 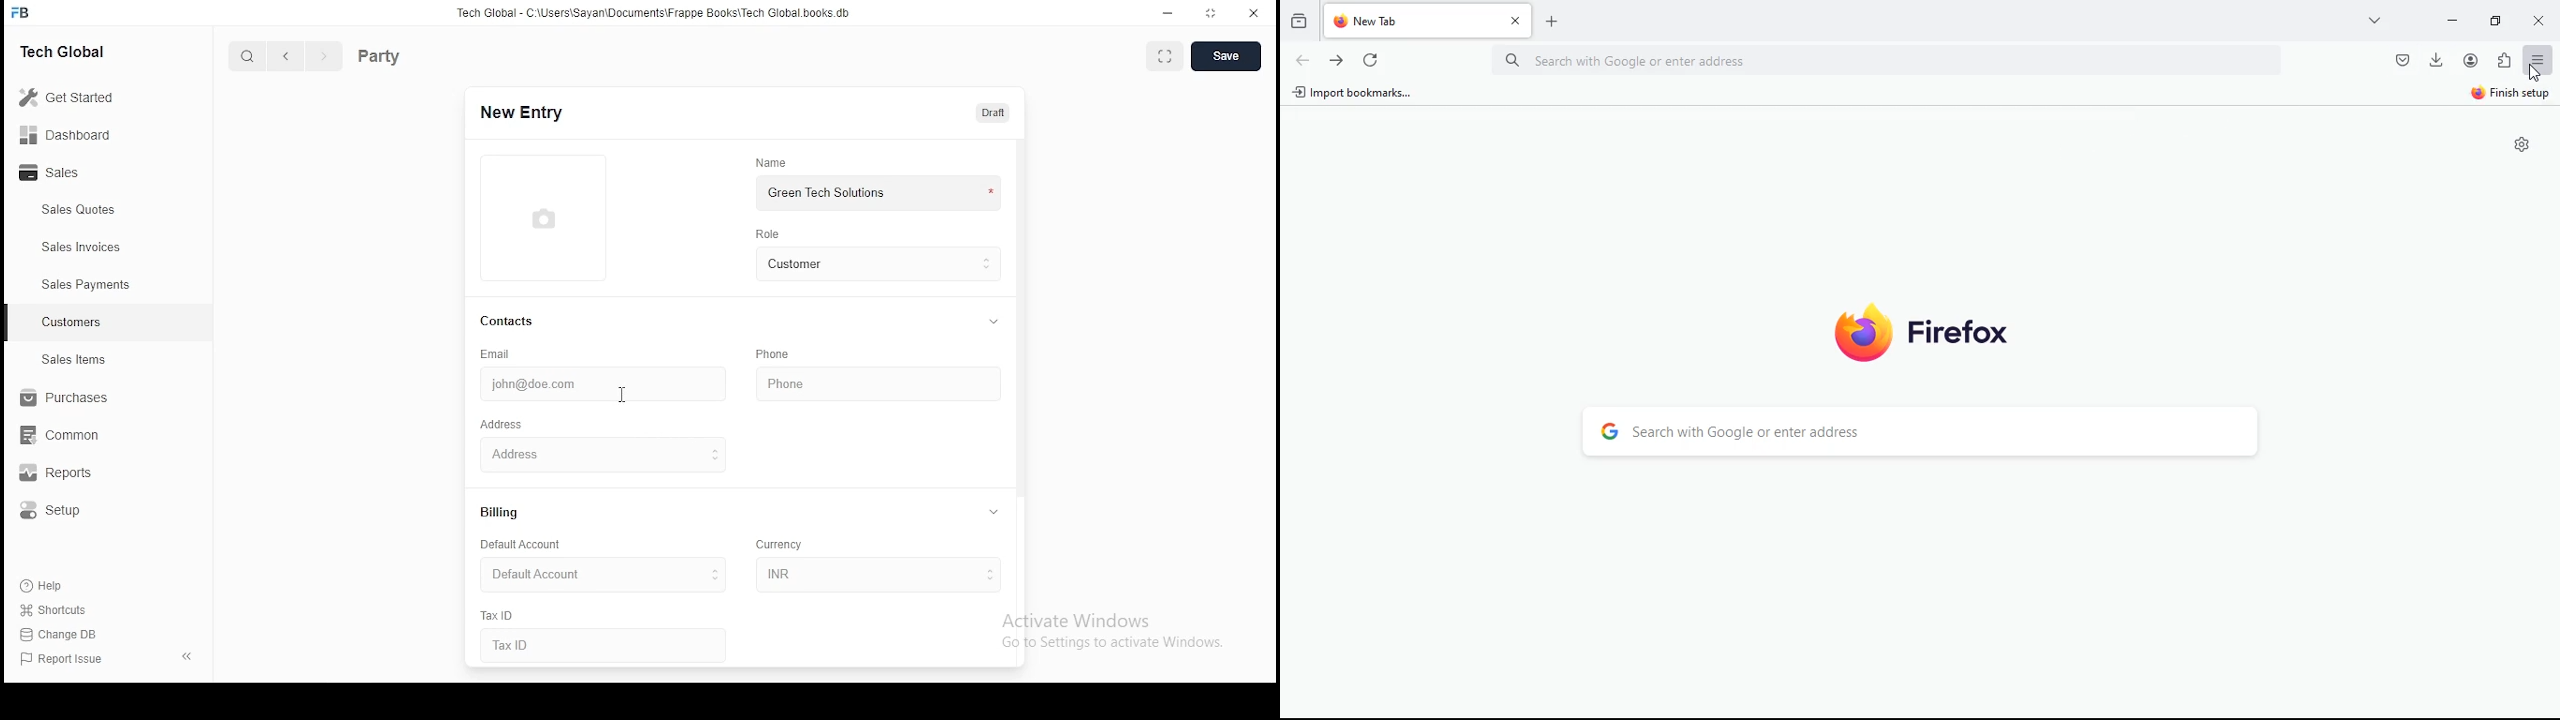 What do you see at coordinates (65, 660) in the screenshot?
I see `Report issue` at bounding box center [65, 660].